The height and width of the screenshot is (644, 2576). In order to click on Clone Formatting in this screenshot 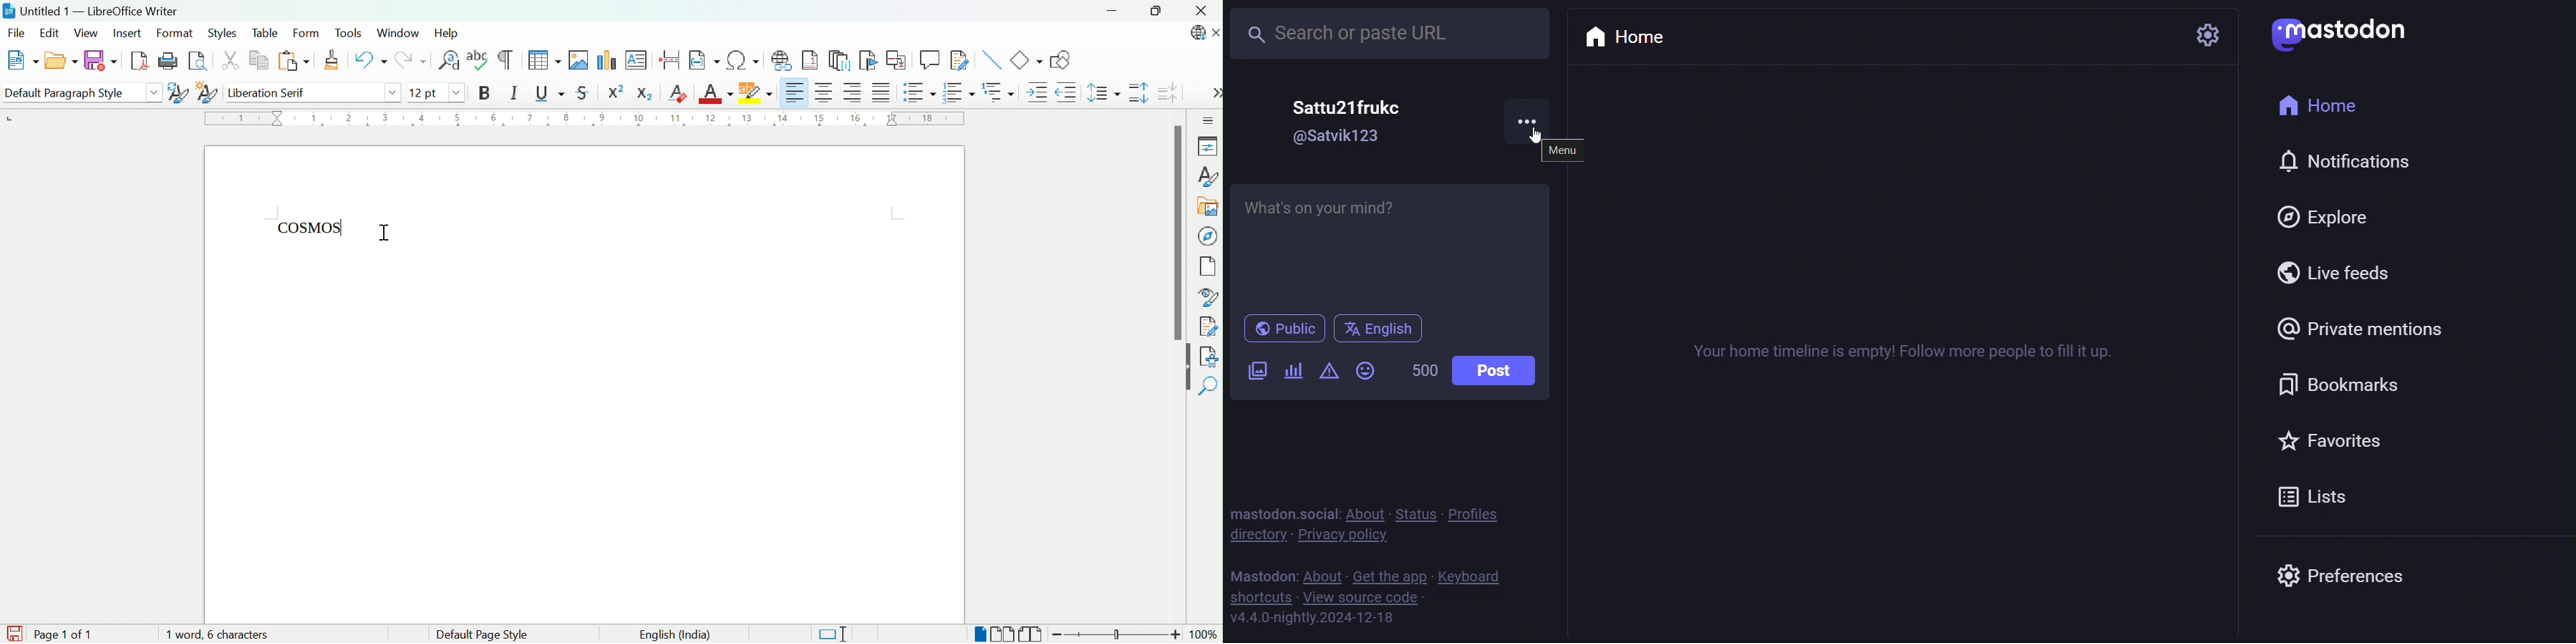, I will do `click(334, 61)`.